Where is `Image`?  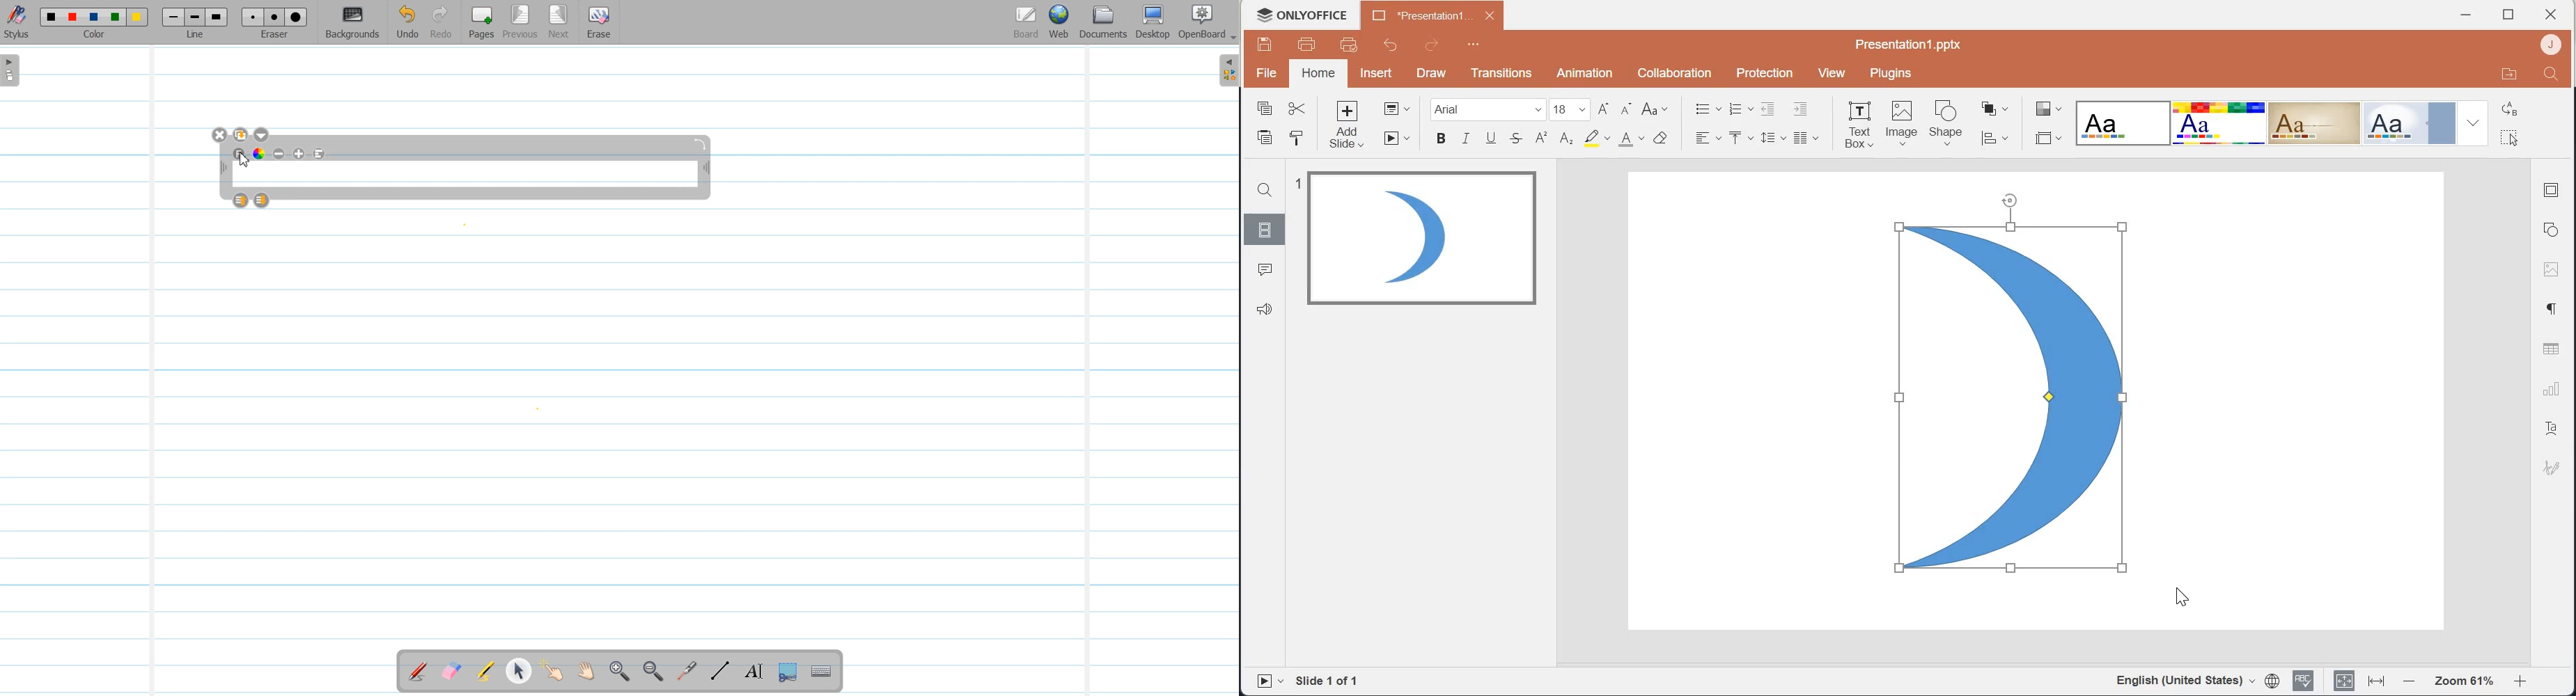 Image is located at coordinates (2552, 271).